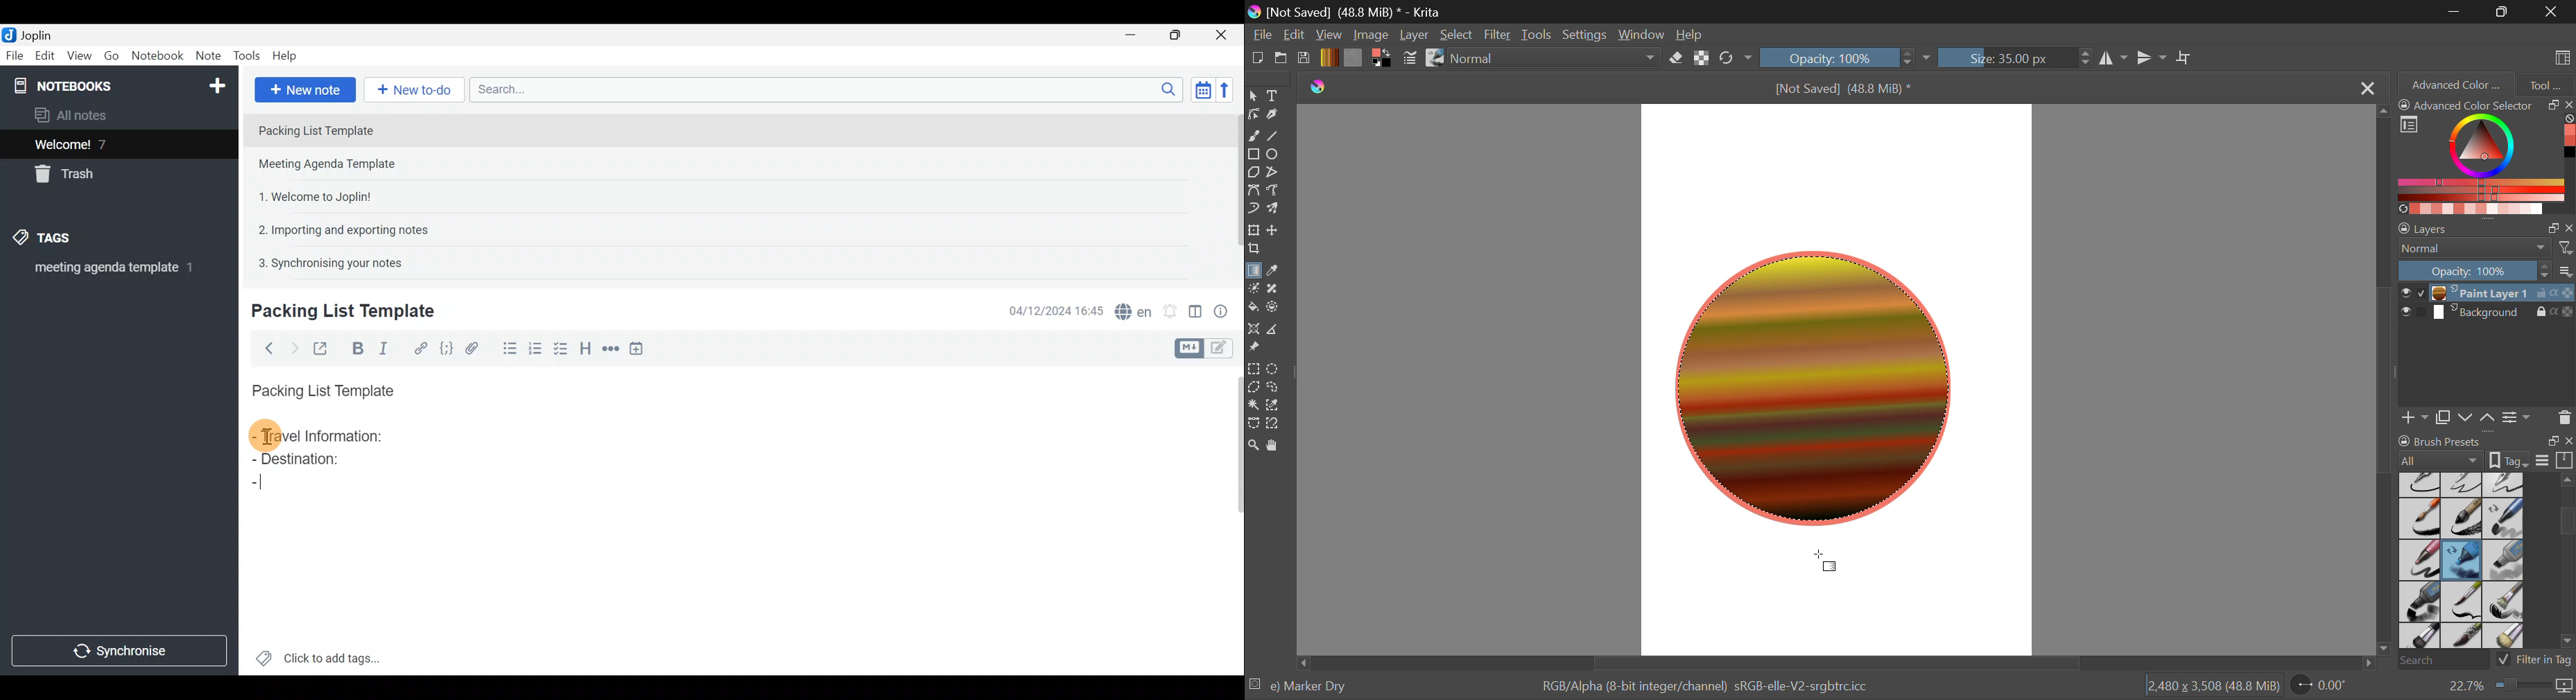 The image size is (2576, 700). I want to click on cursor, so click(265, 437).